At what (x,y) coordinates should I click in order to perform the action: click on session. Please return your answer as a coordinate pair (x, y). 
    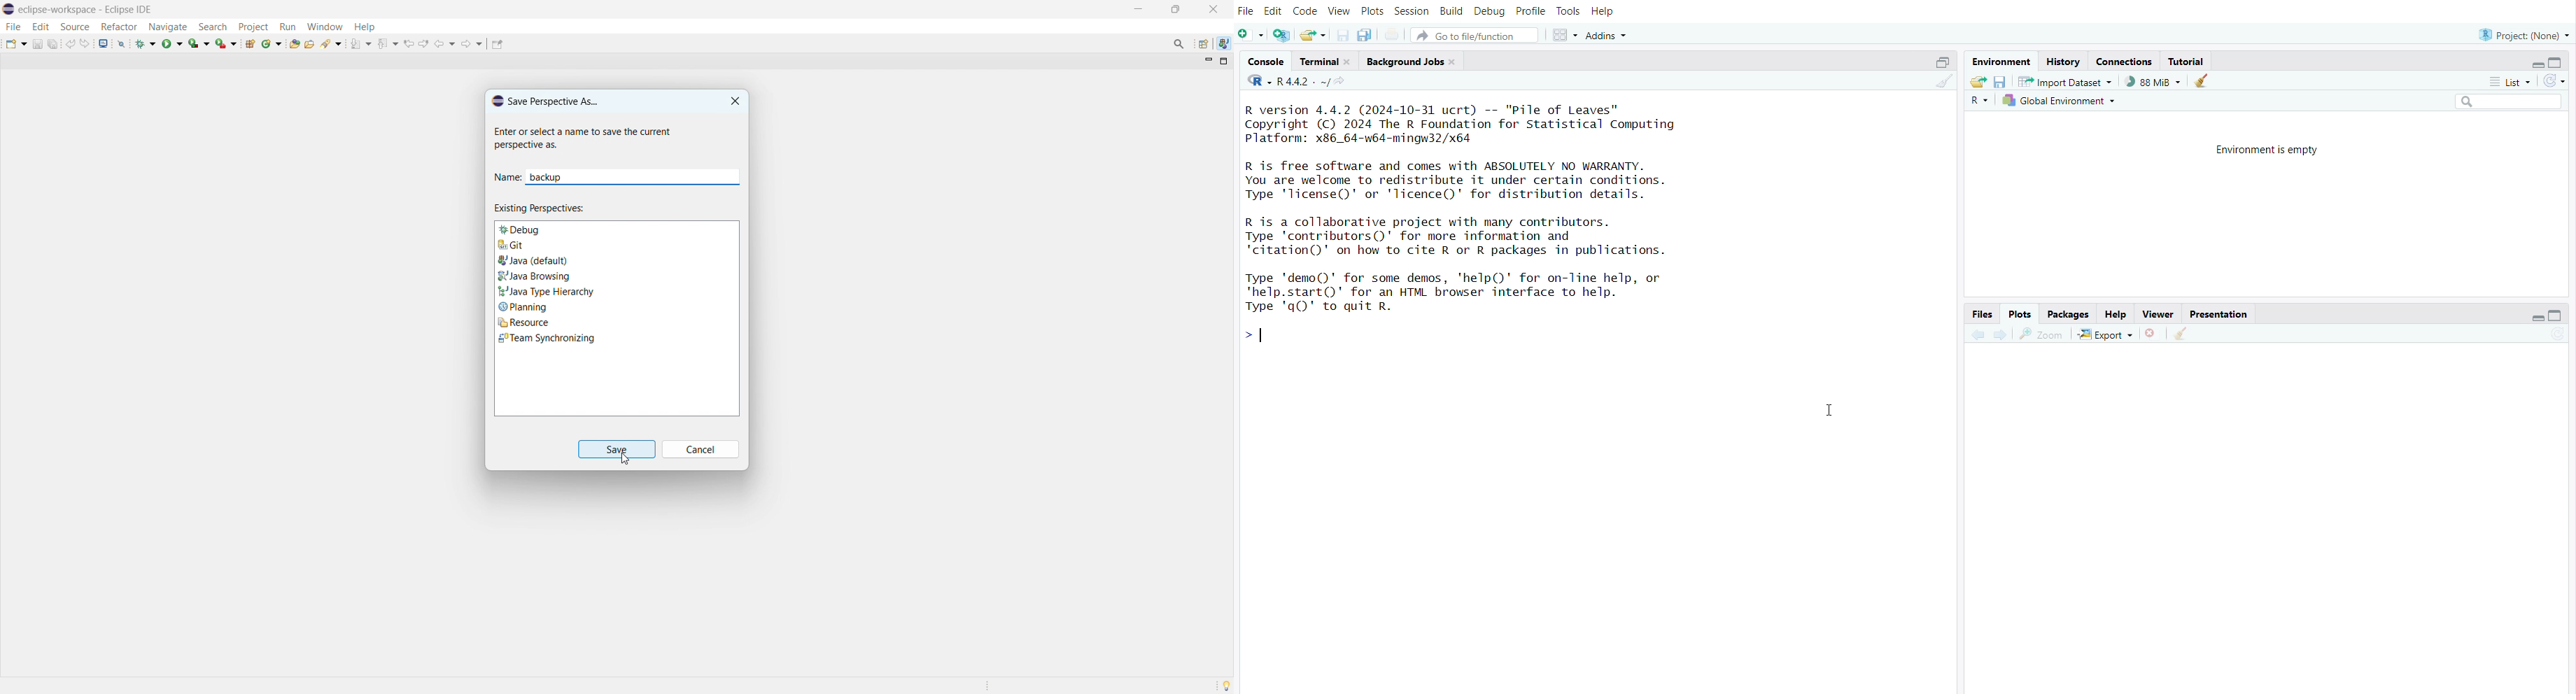
    Looking at the image, I should click on (1414, 9).